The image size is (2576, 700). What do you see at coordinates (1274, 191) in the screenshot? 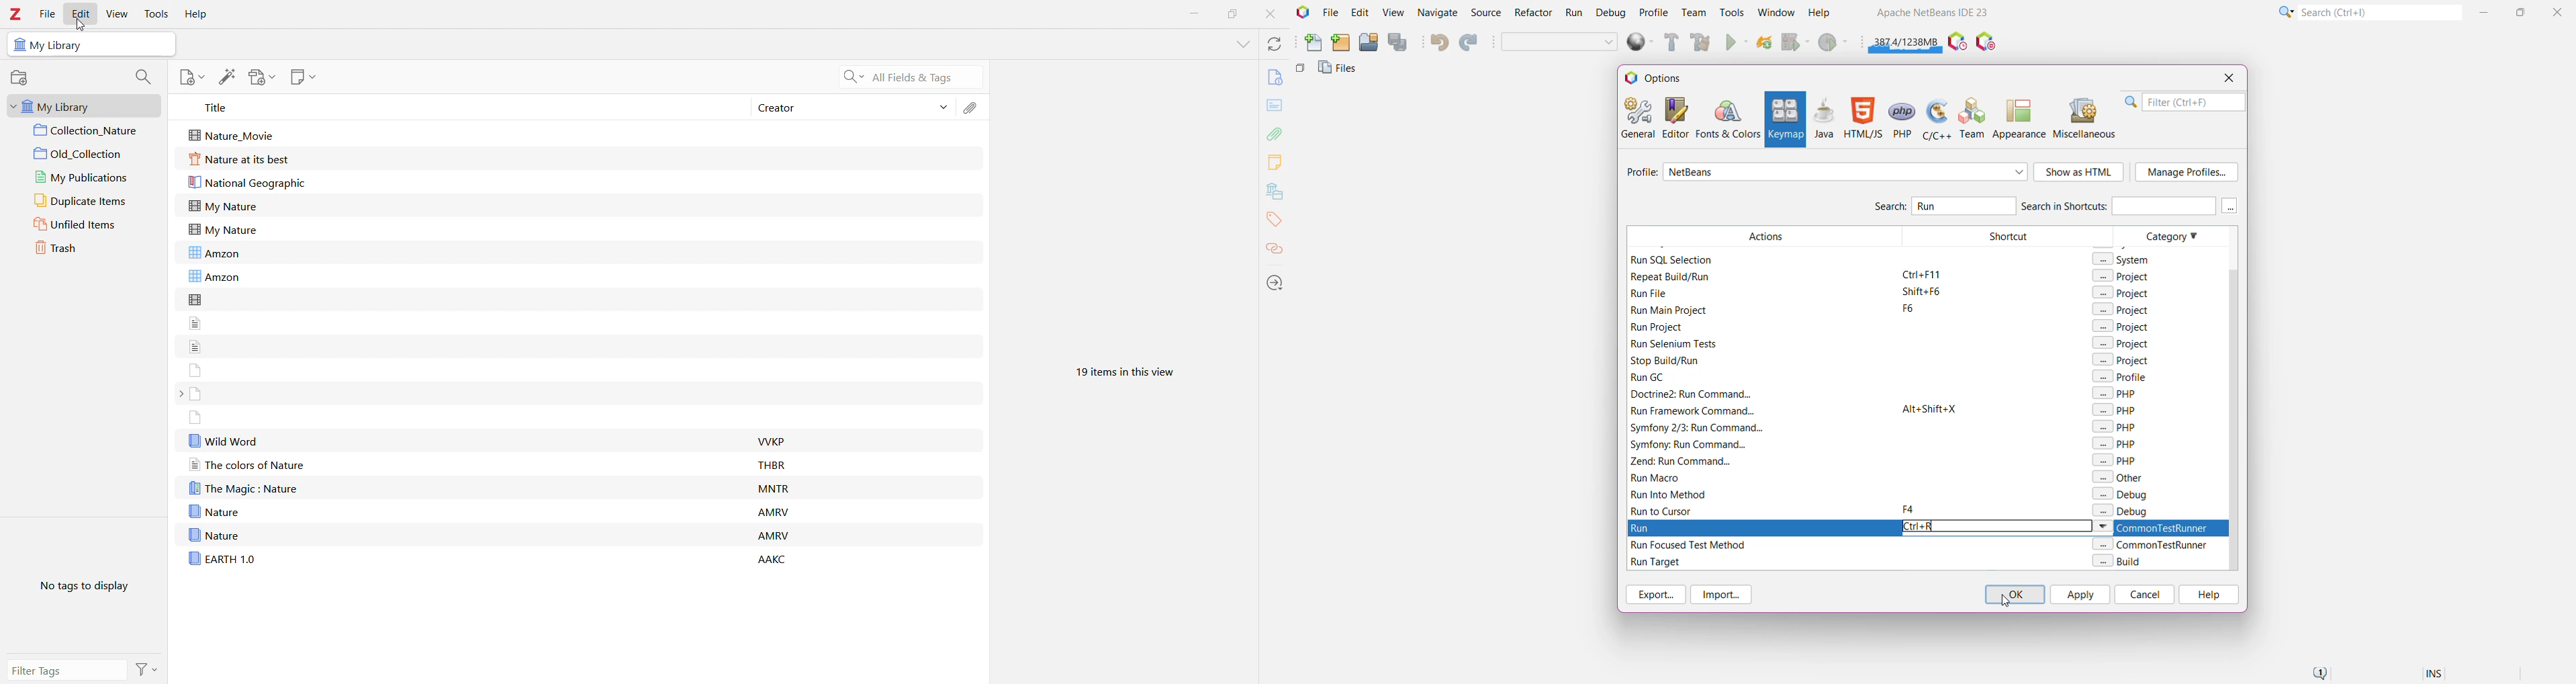
I see `Libraries and Collections` at bounding box center [1274, 191].